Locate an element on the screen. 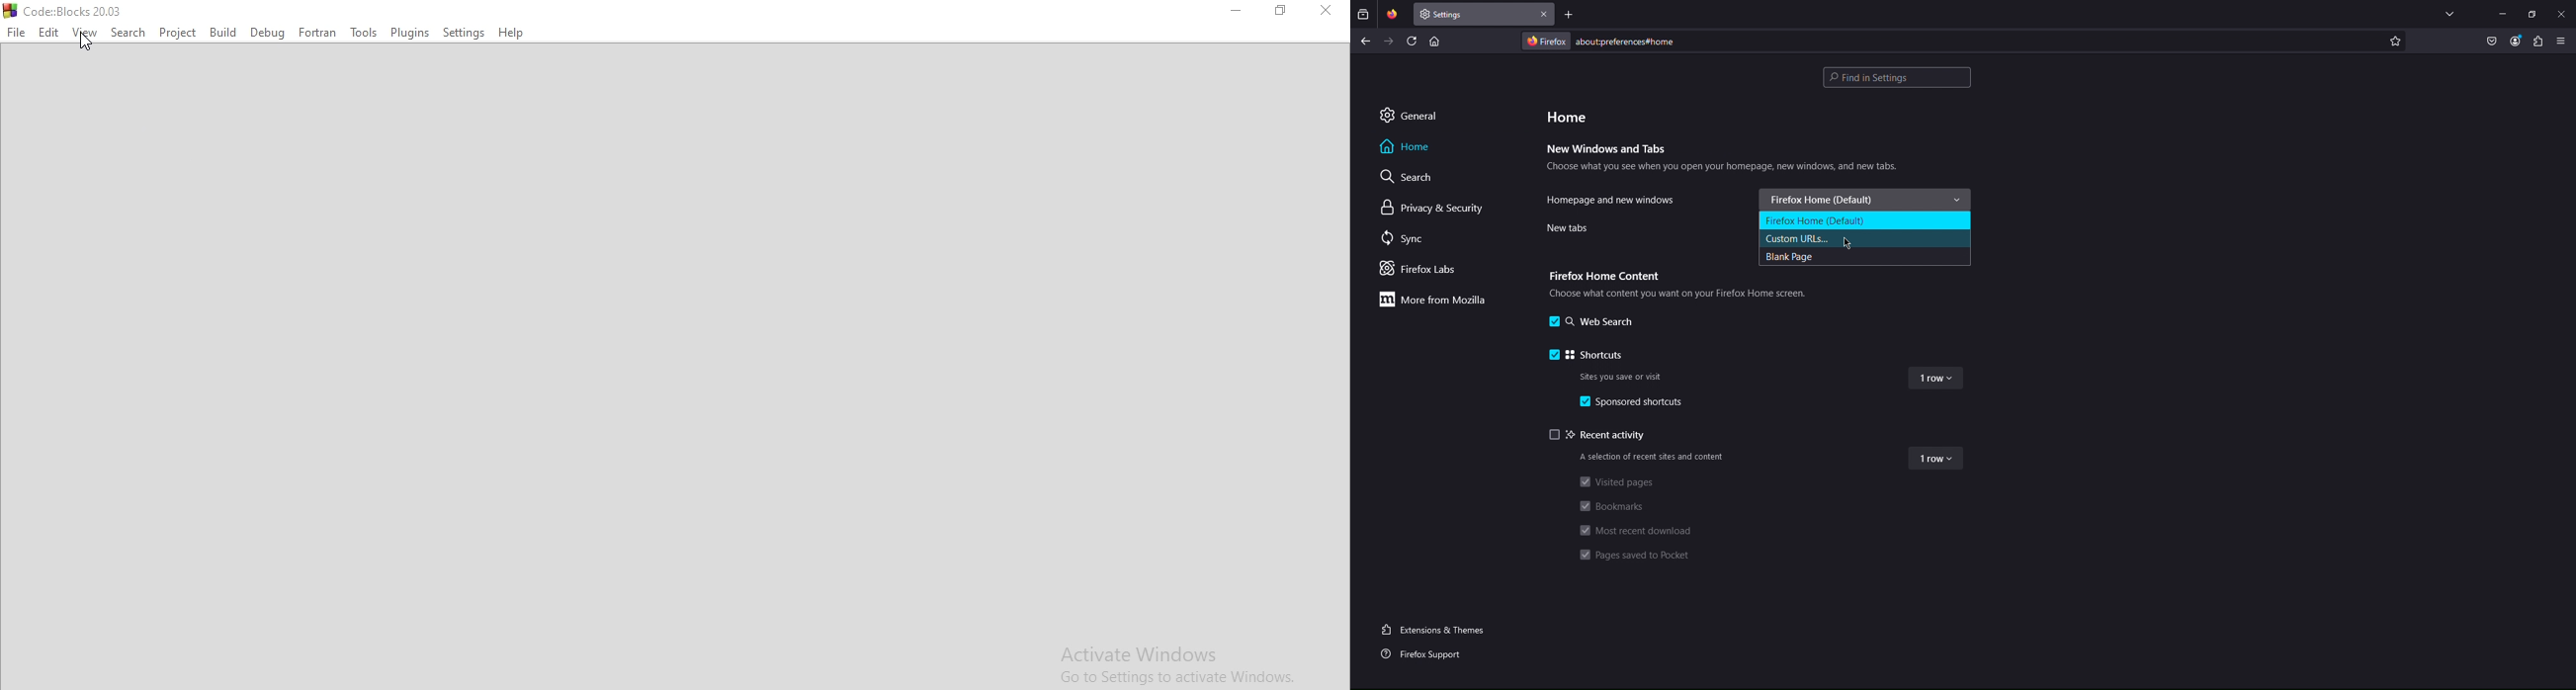 This screenshot has height=700, width=2576. Sites you save or visit is located at coordinates (1622, 377).